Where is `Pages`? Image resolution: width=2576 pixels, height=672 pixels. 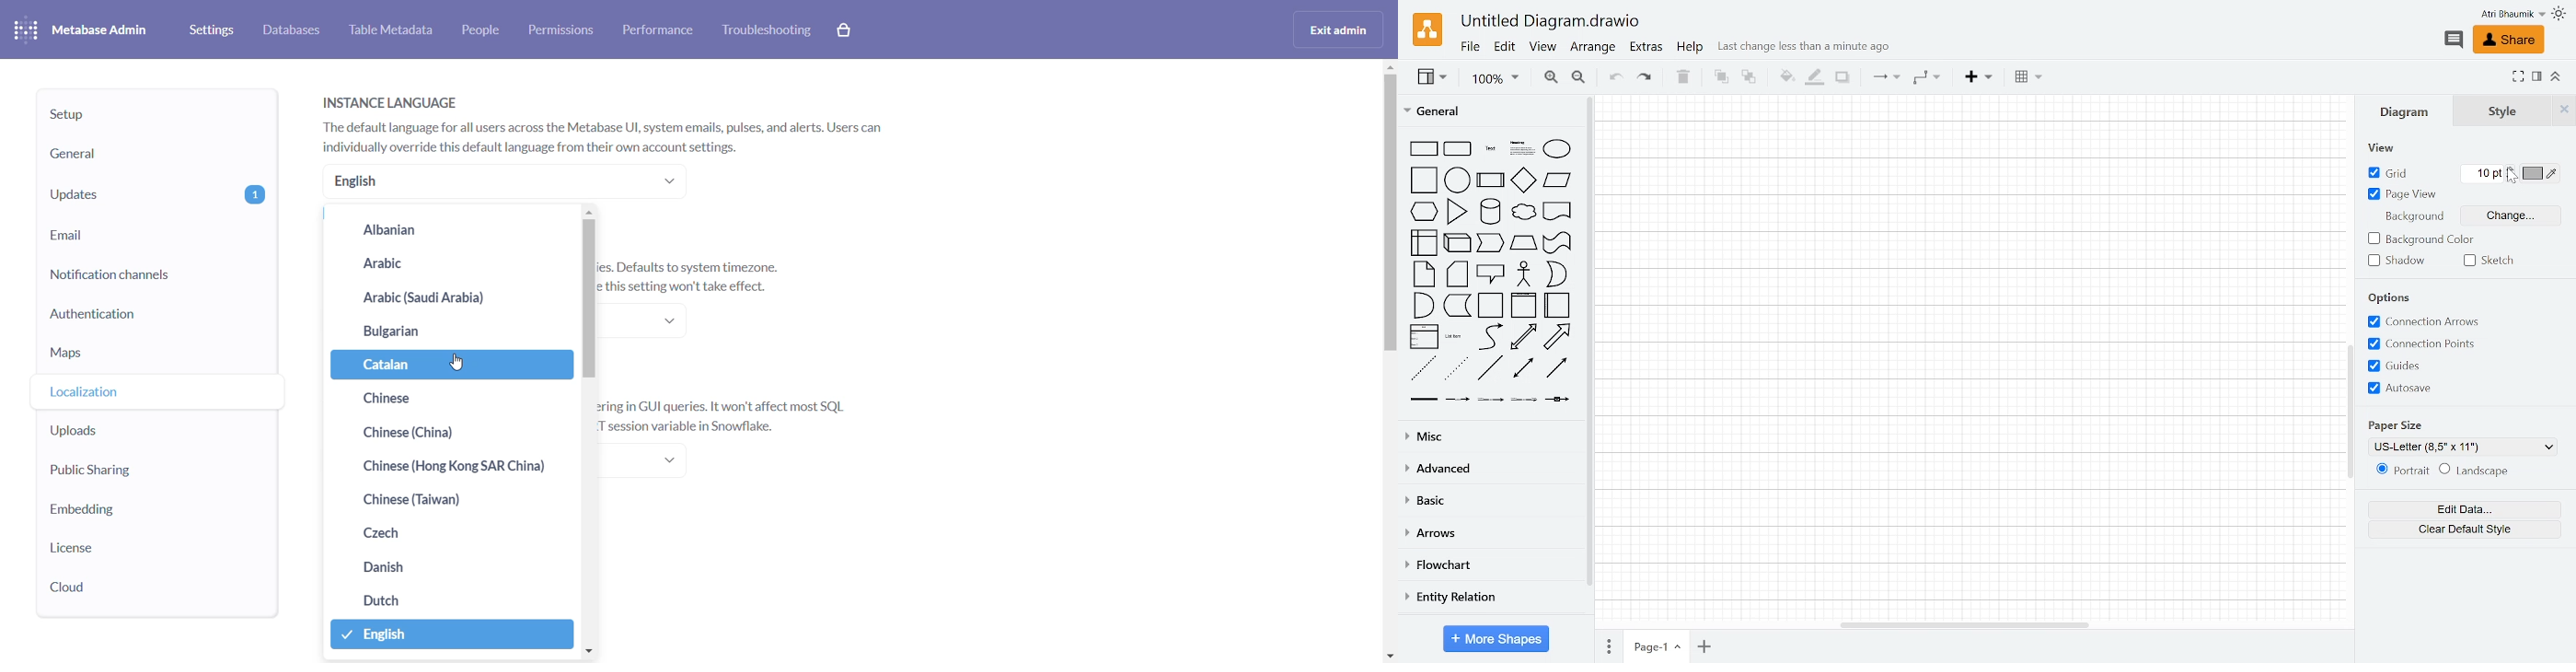 Pages is located at coordinates (1609, 646).